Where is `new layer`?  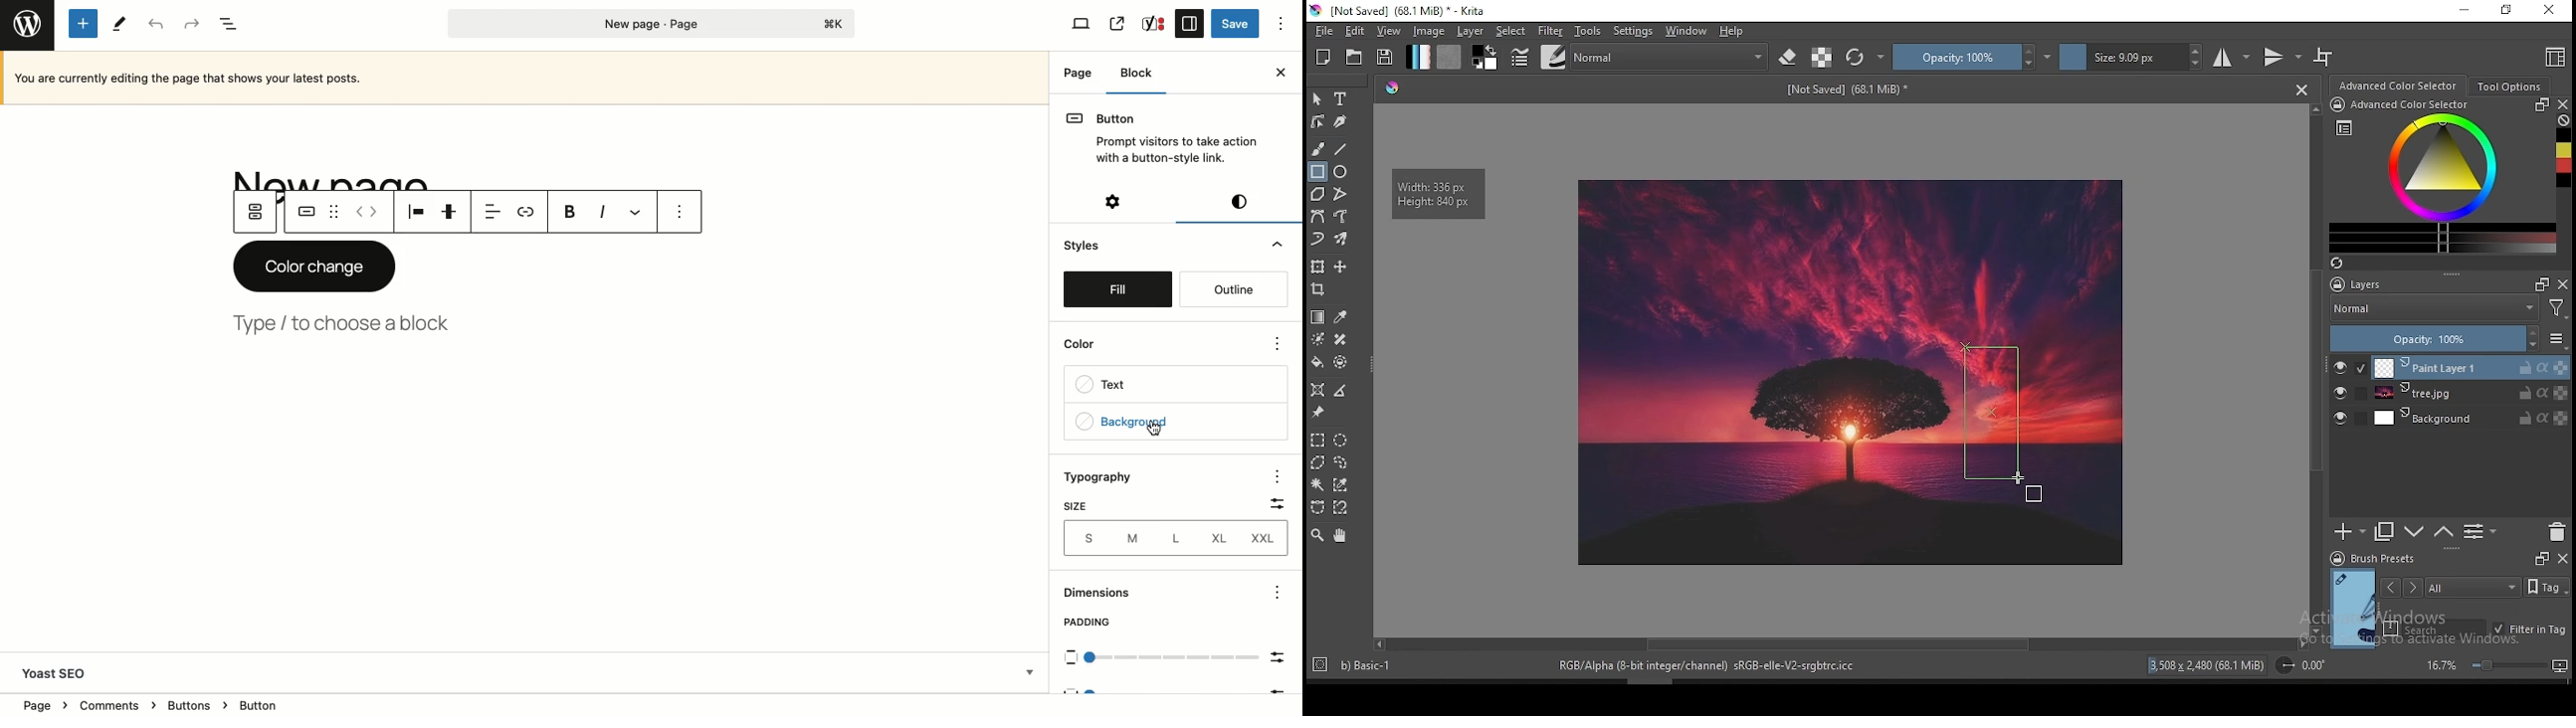
new layer is located at coordinates (2350, 533).